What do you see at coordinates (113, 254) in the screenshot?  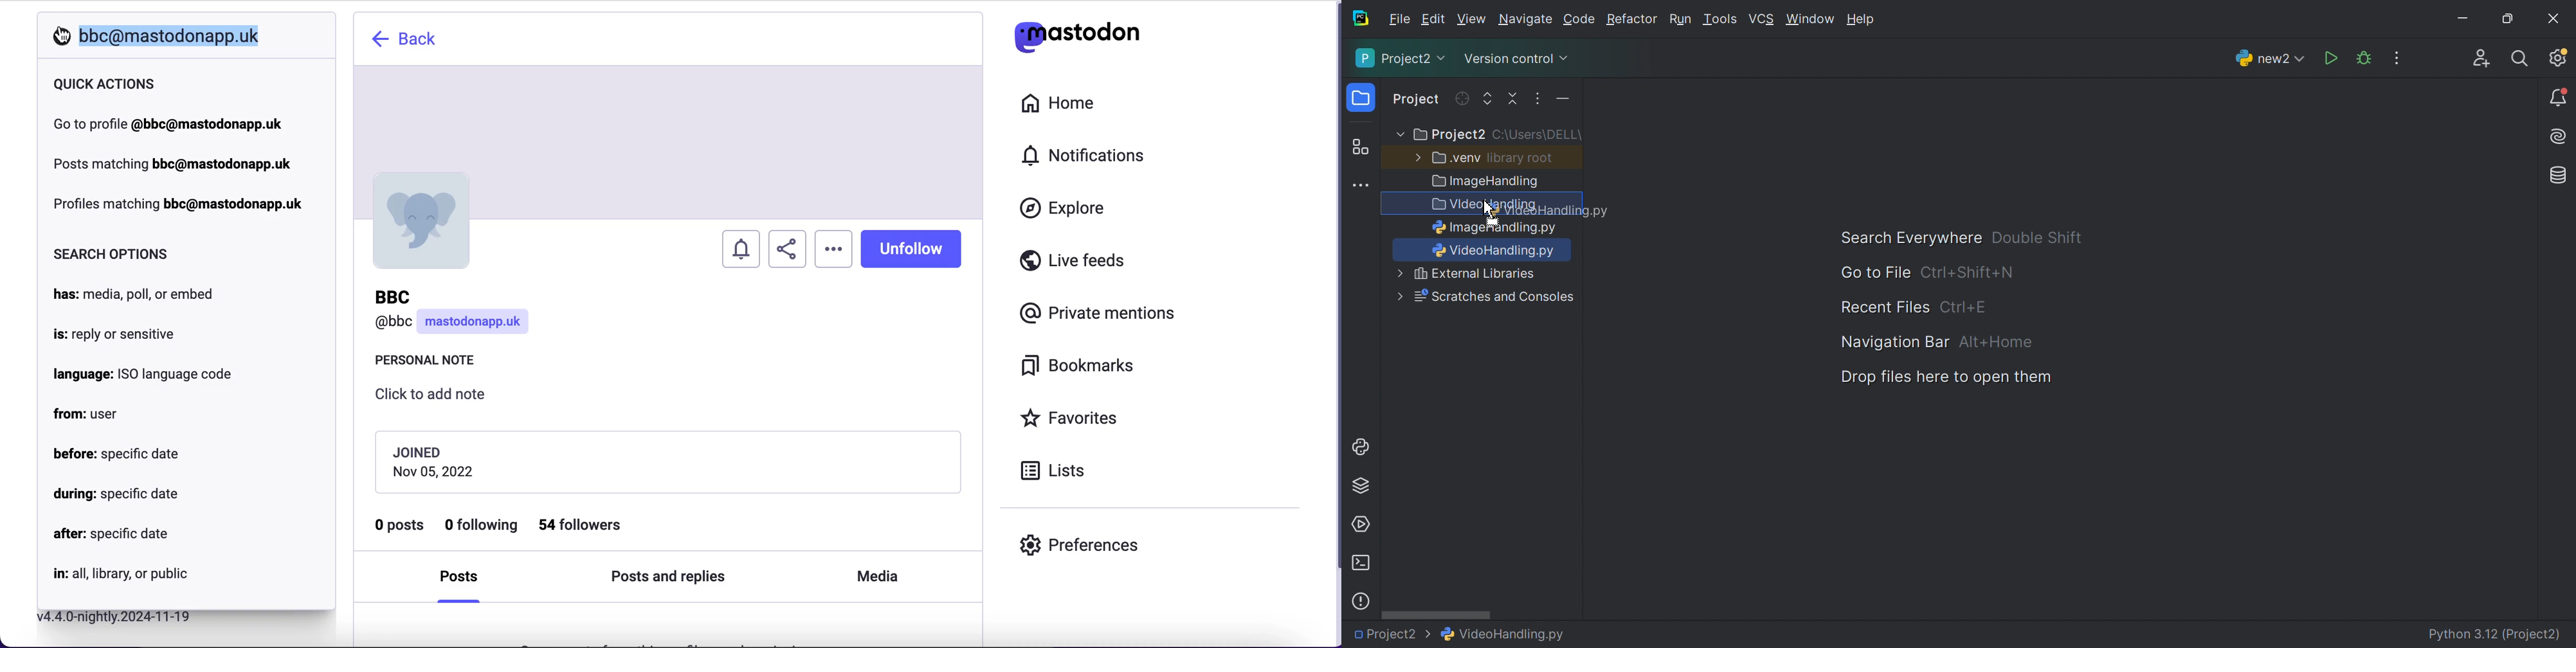 I see `search options` at bounding box center [113, 254].